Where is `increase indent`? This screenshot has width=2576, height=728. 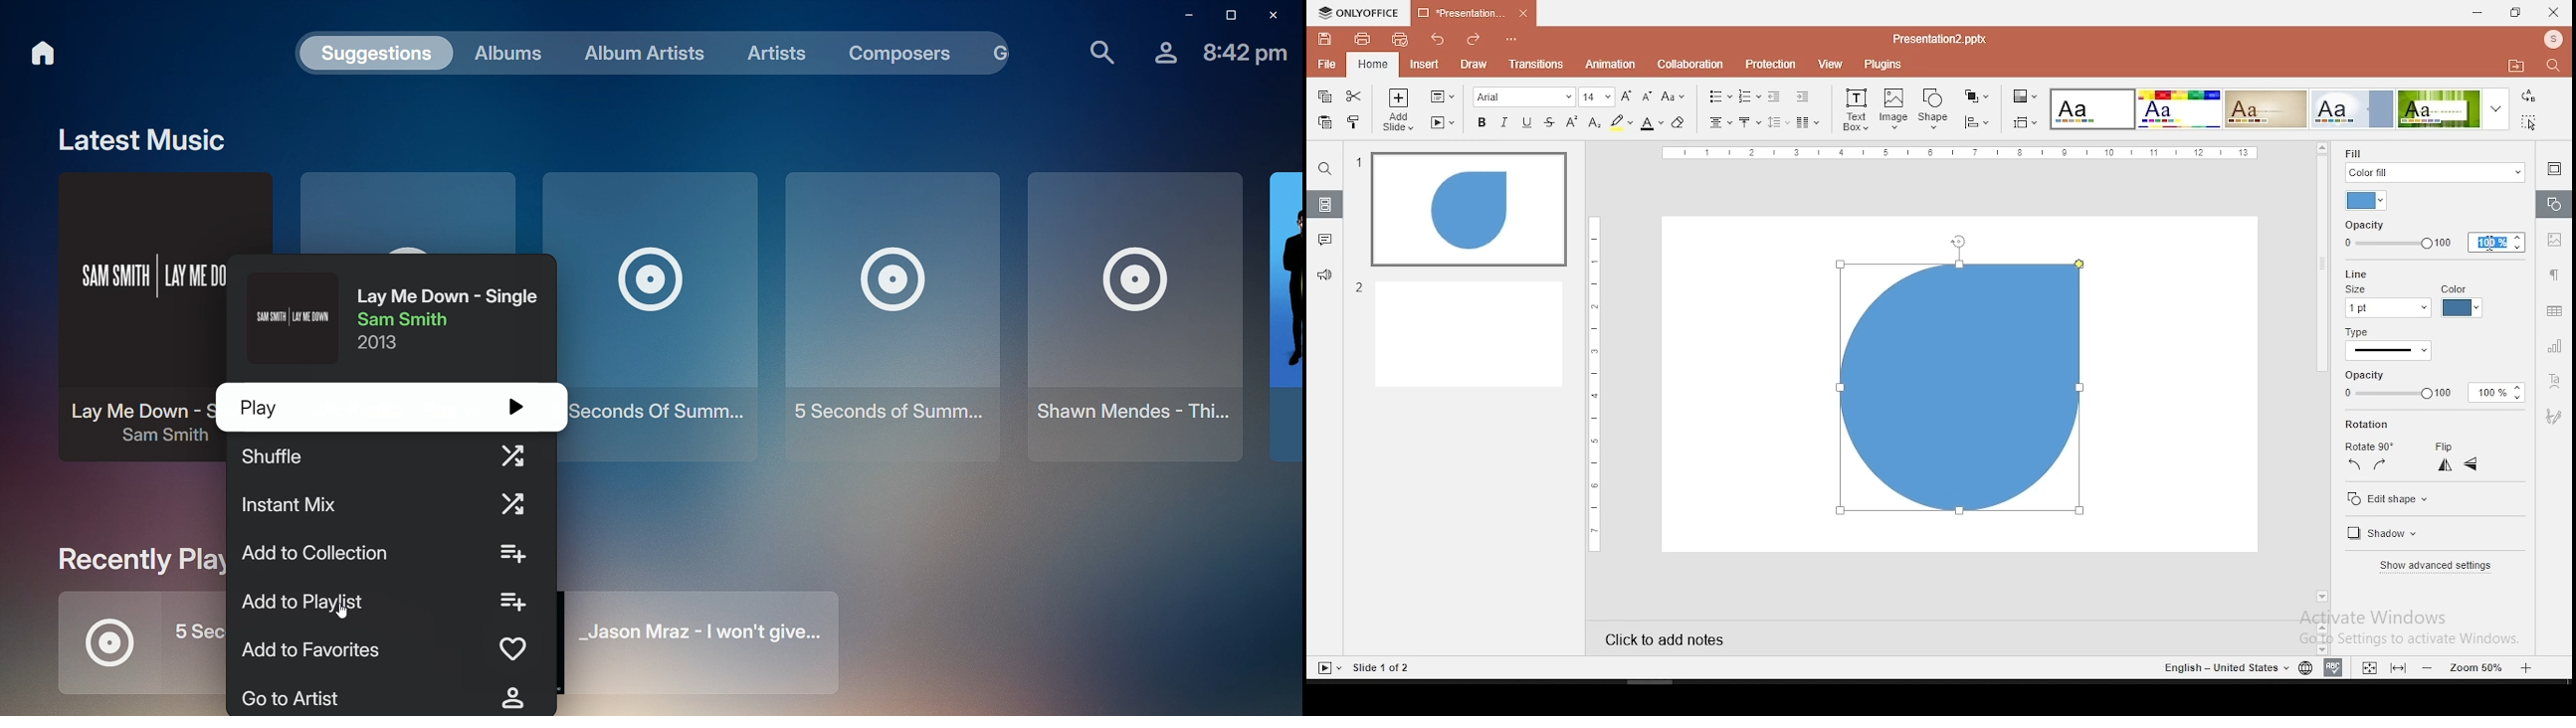
increase indent is located at coordinates (1802, 96).